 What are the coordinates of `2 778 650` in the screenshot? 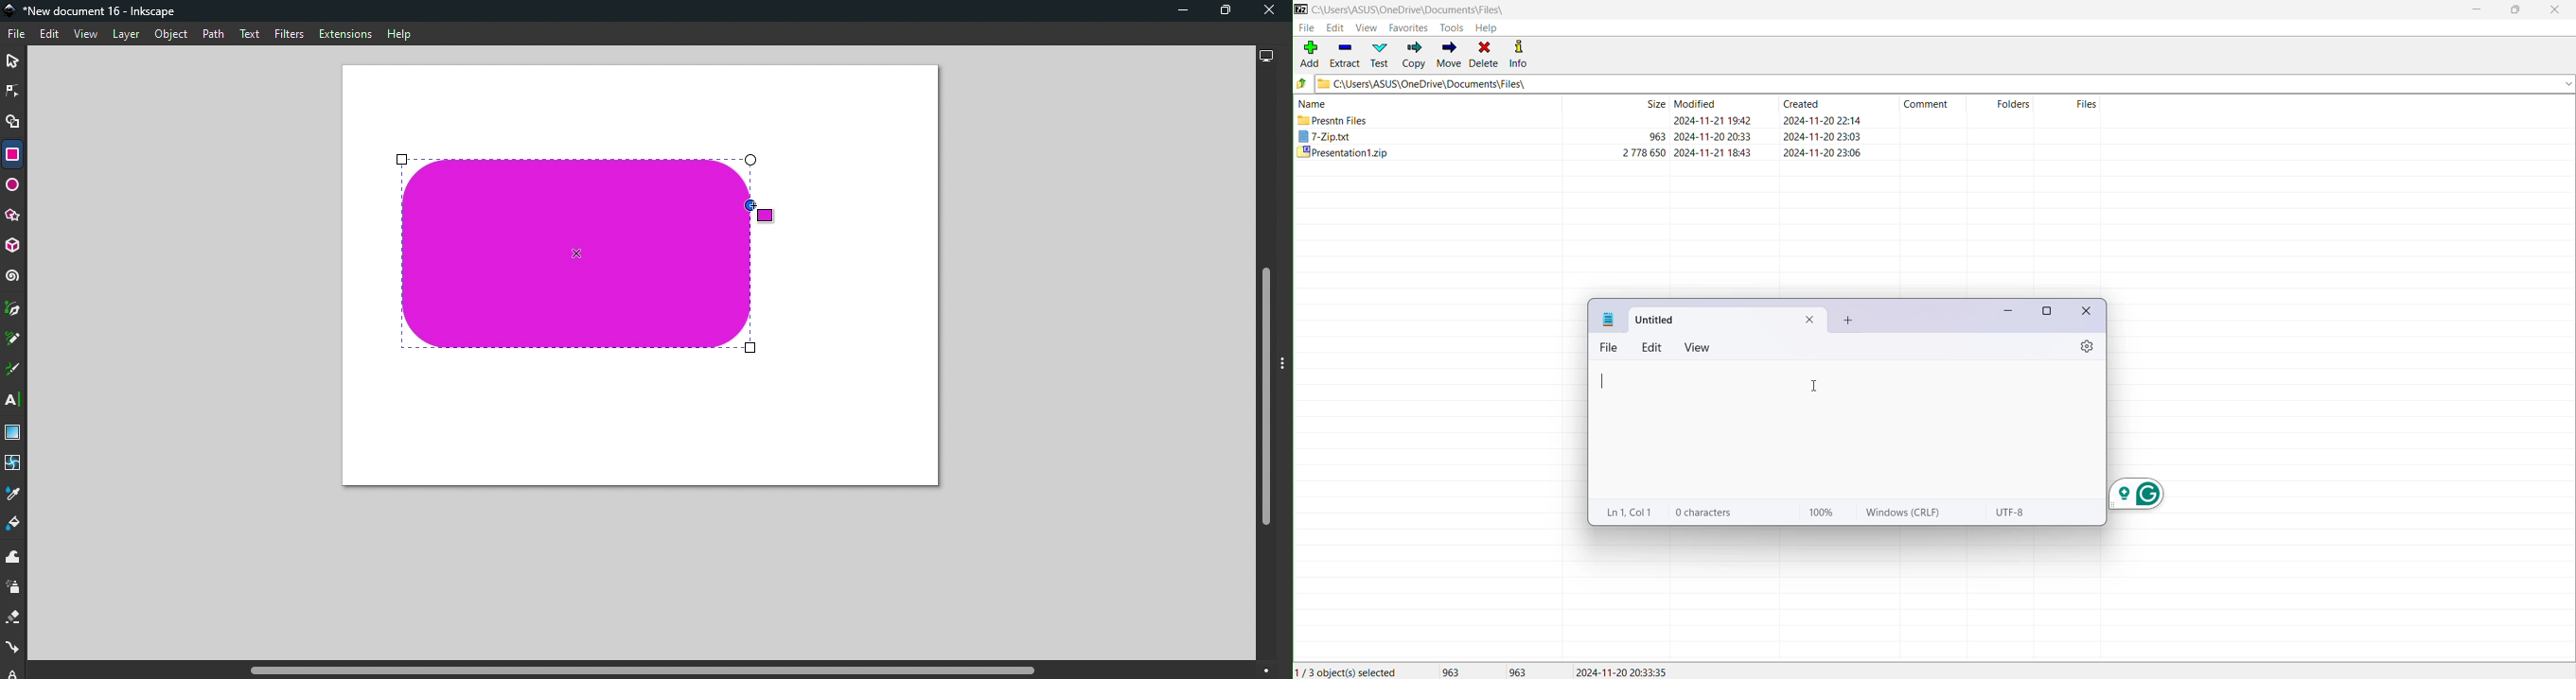 It's located at (1645, 152).